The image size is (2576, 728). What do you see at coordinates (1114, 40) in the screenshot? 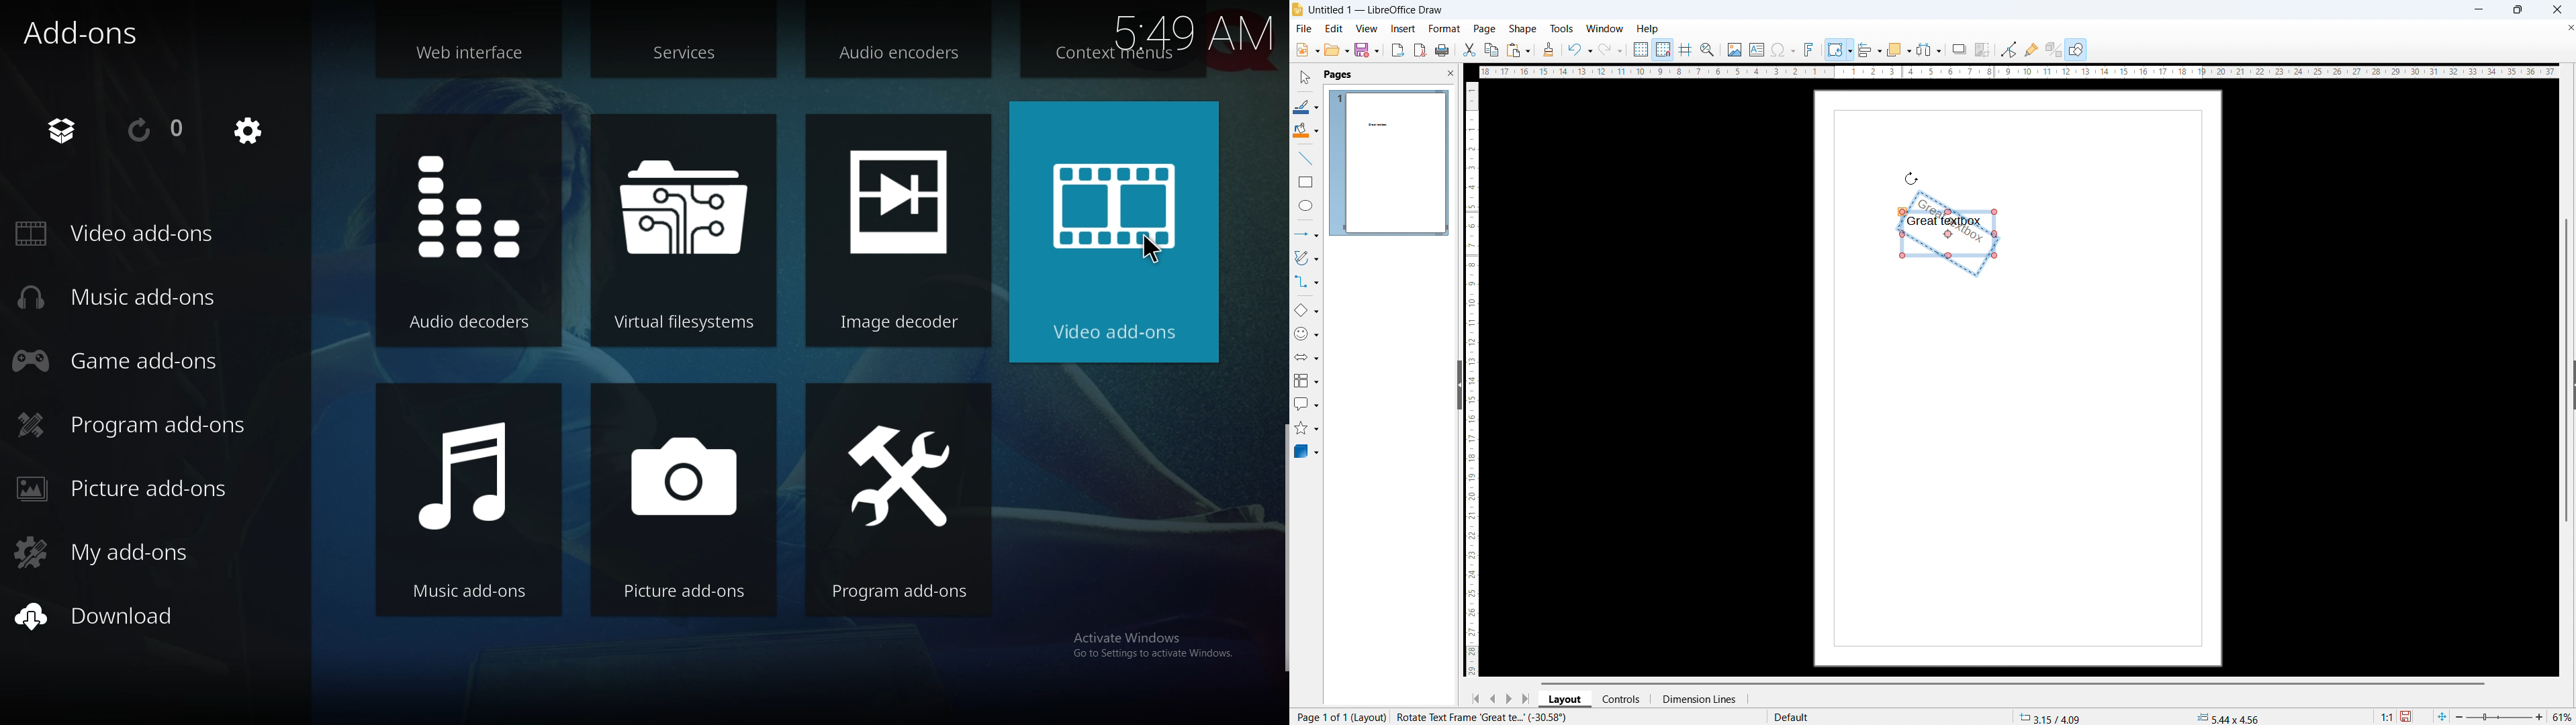
I see `context menus` at bounding box center [1114, 40].